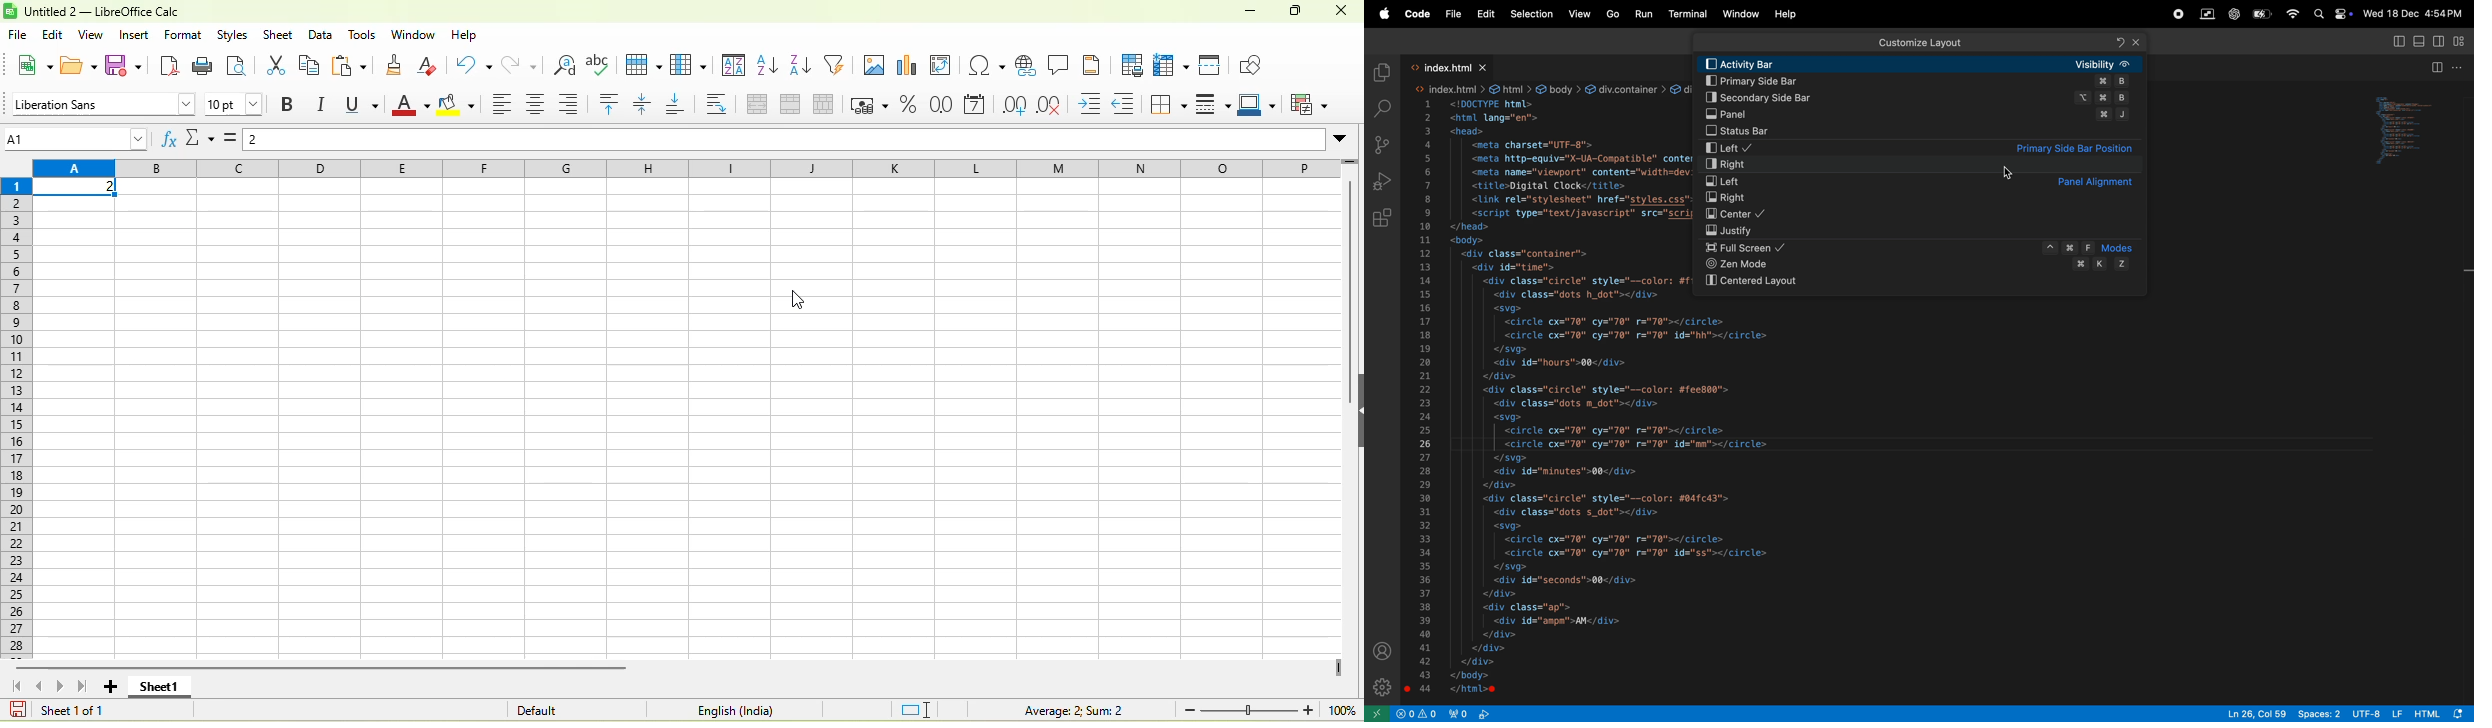 This screenshot has width=2492, height=728. Describe the element at coordinates (1130, 106) in the screenshot. I see `decrease indent` at that location.